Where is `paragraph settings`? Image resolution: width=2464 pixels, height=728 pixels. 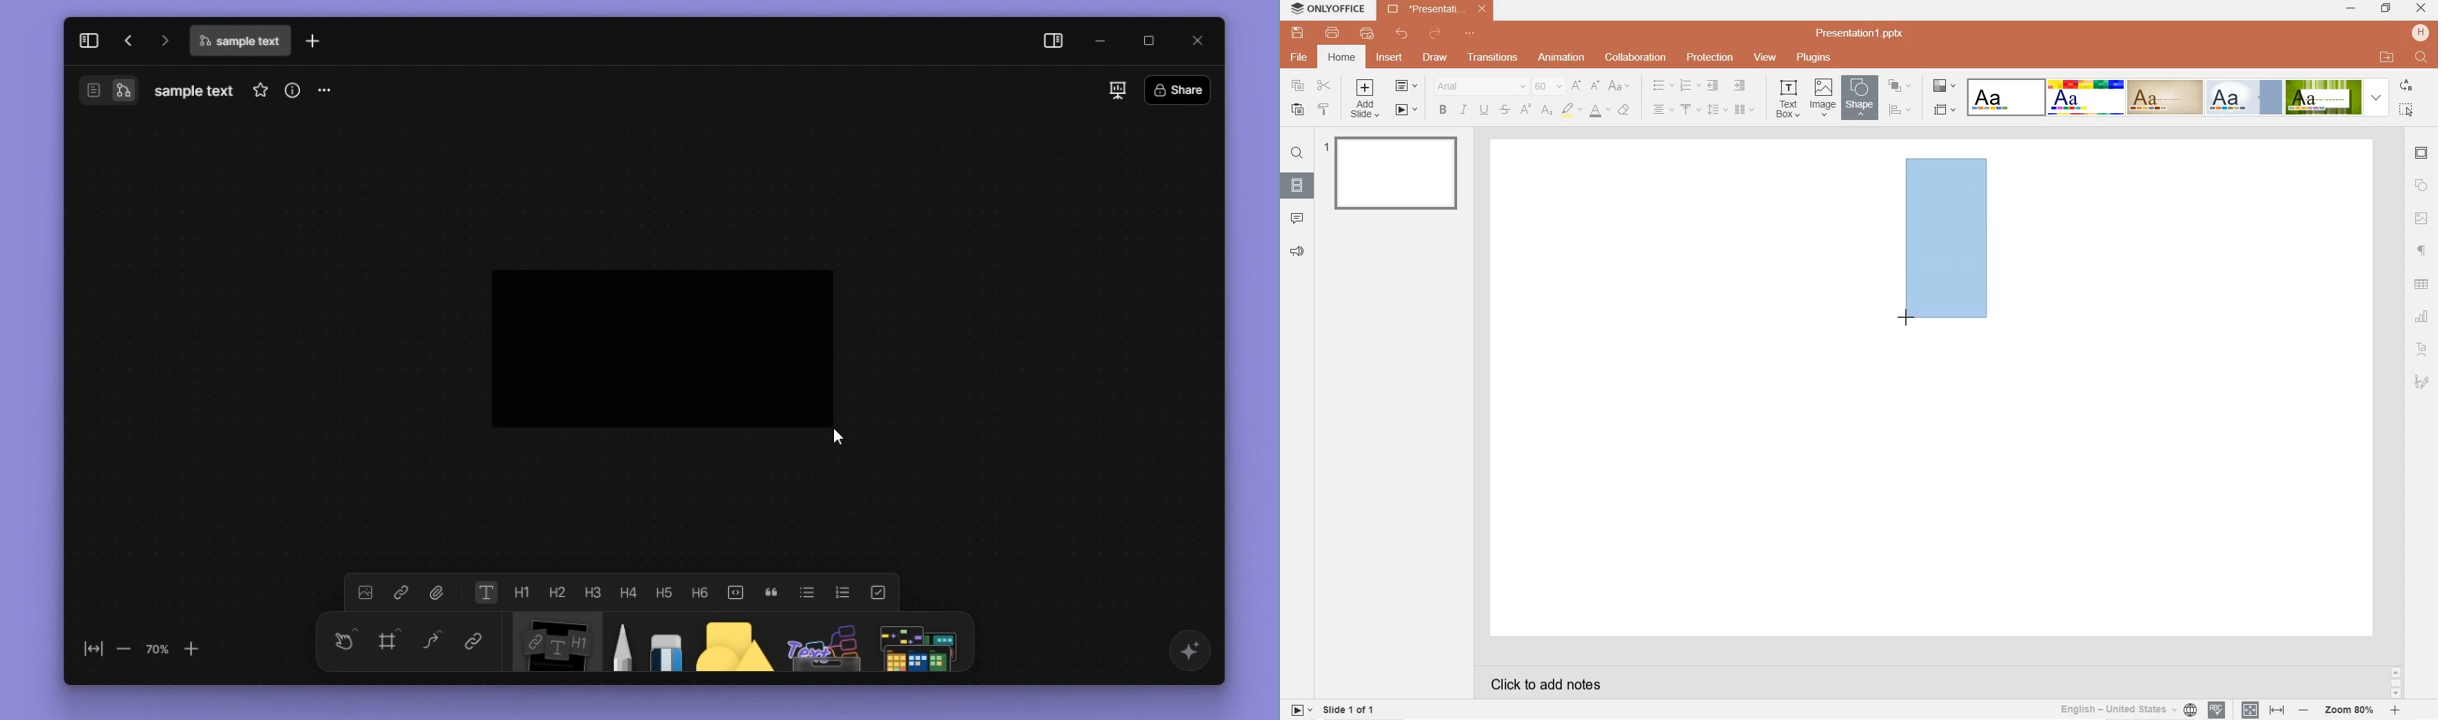
paragraph settings is located at coordinates (2423, 250).